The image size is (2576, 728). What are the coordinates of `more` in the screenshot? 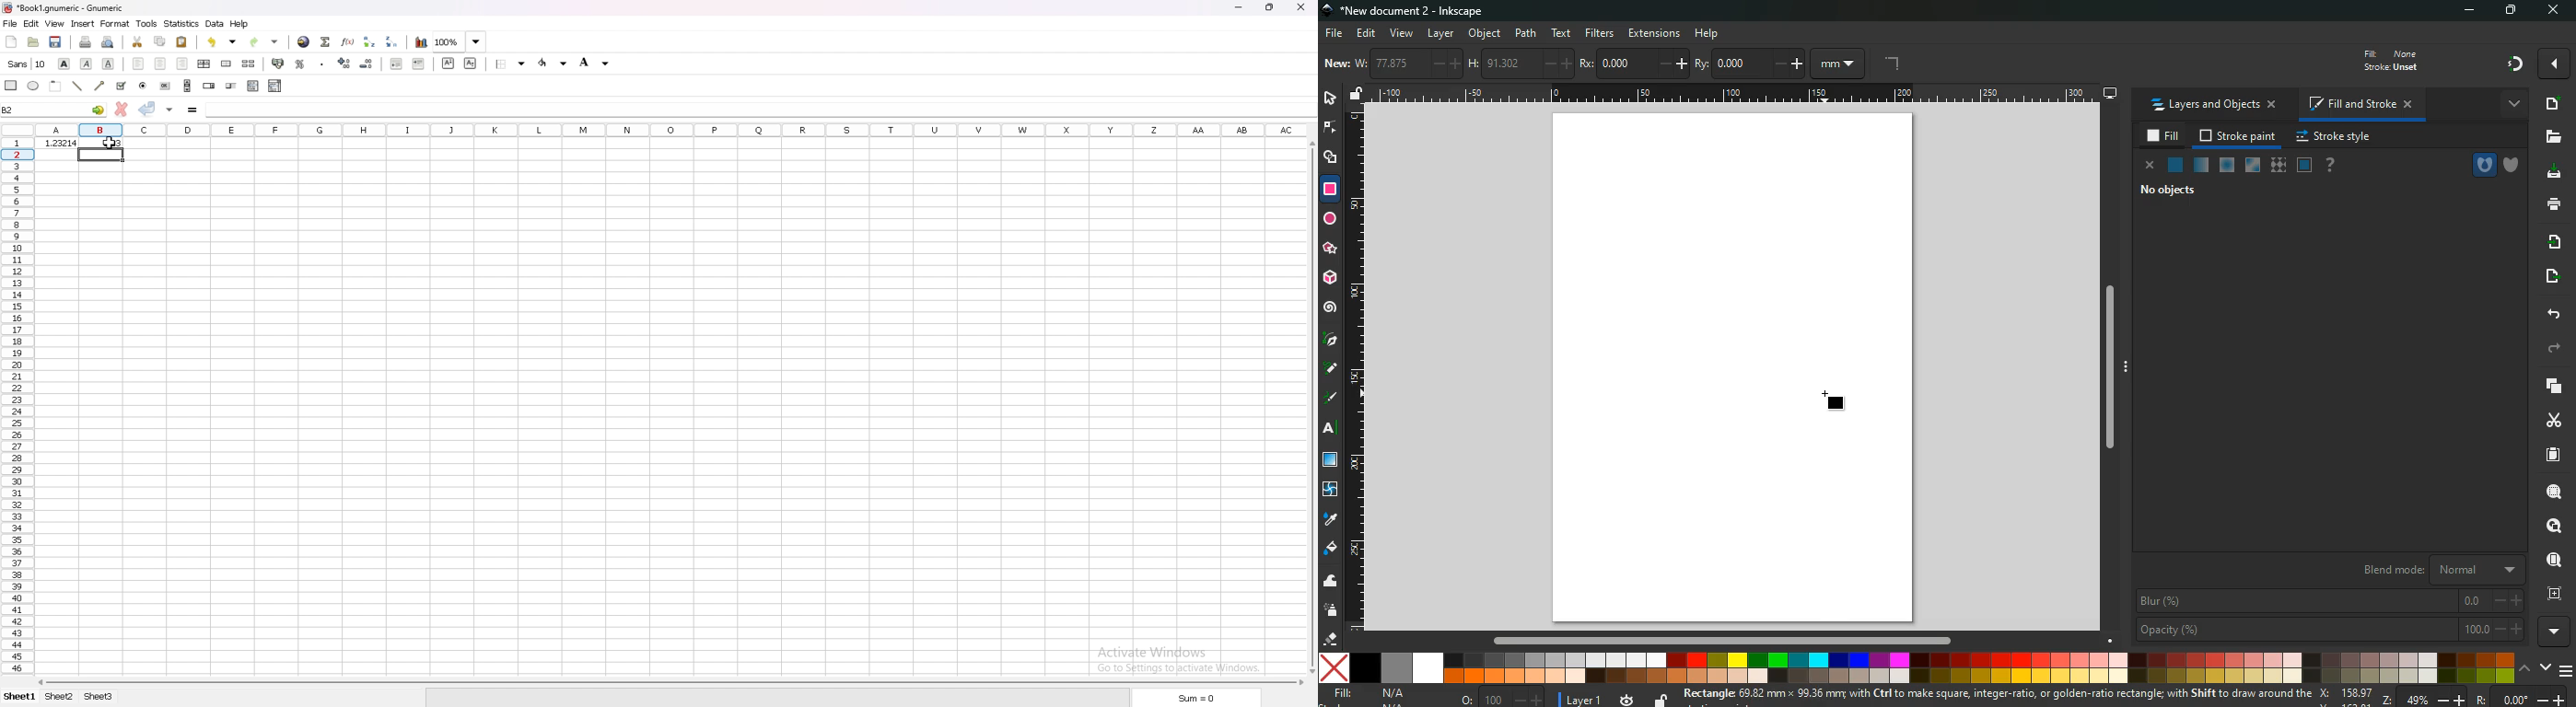 It's located at (2556, 64).